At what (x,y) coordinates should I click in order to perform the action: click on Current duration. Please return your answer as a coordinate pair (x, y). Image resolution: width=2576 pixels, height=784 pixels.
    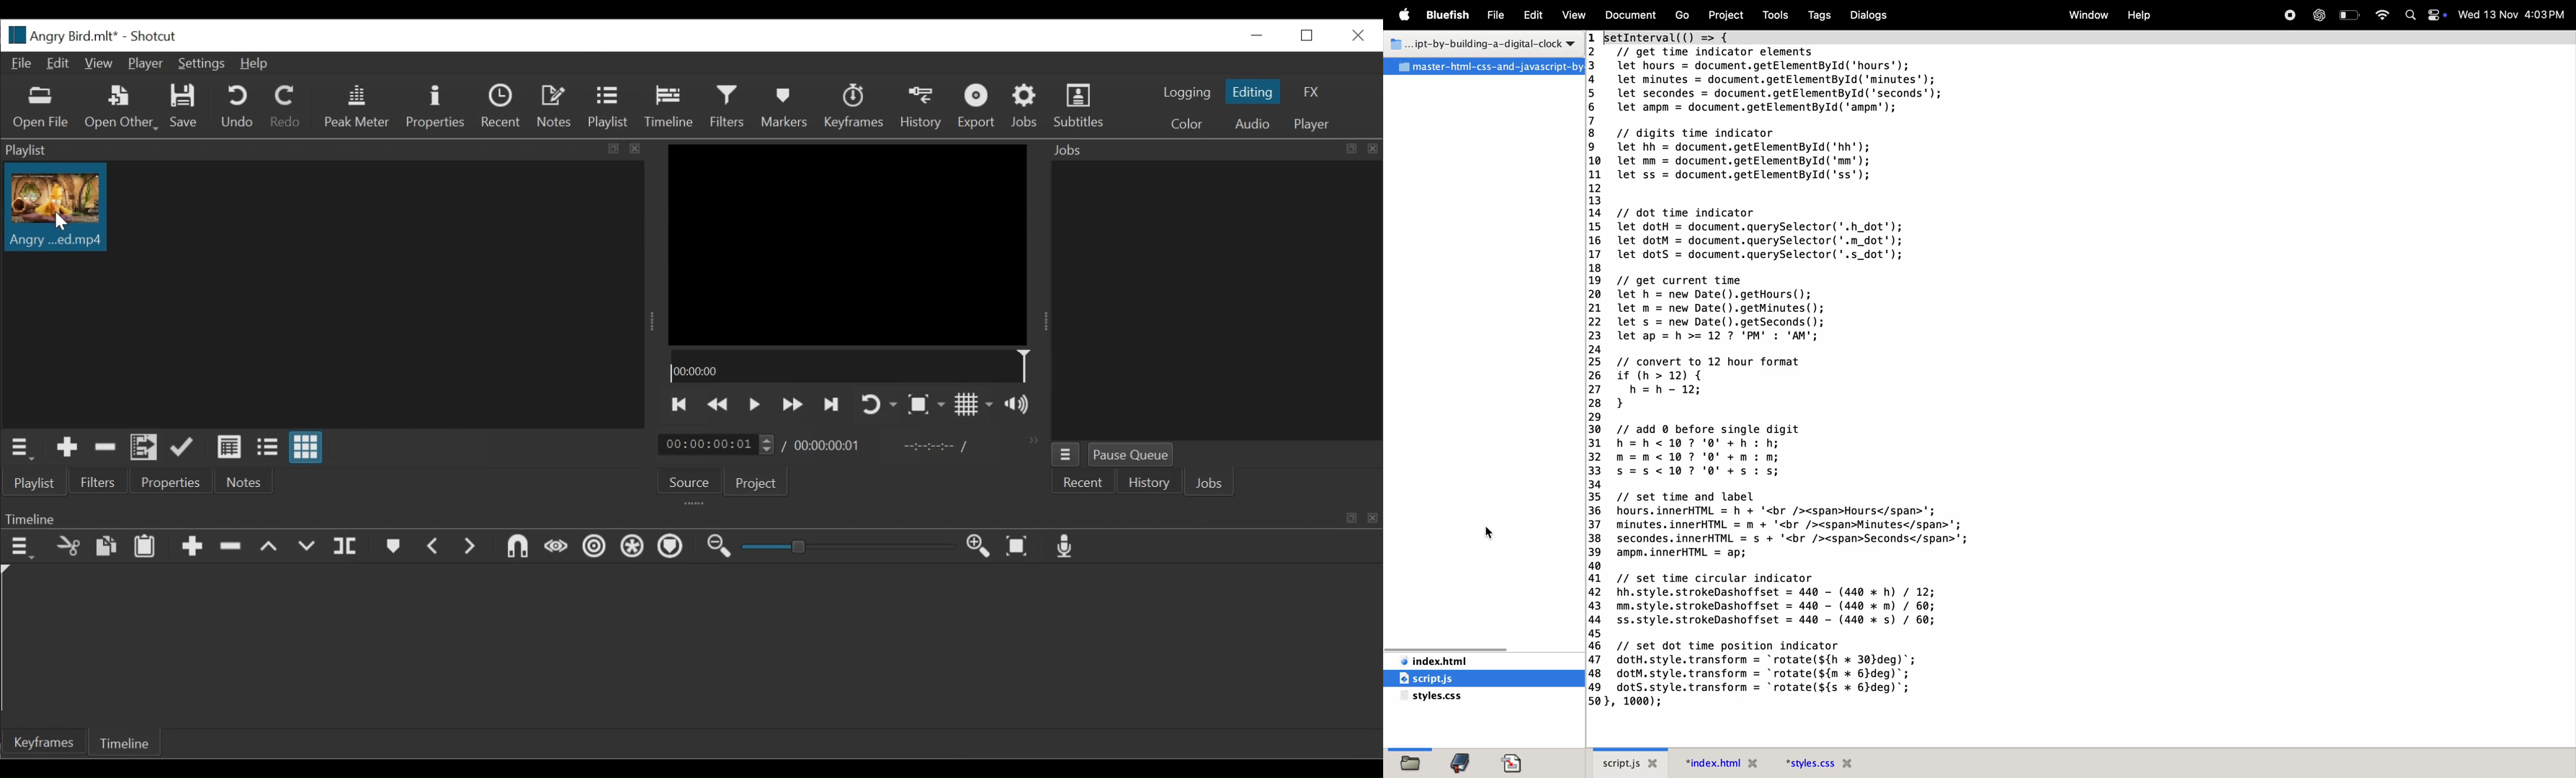
    Looking at the image, I should click on (717, 445).